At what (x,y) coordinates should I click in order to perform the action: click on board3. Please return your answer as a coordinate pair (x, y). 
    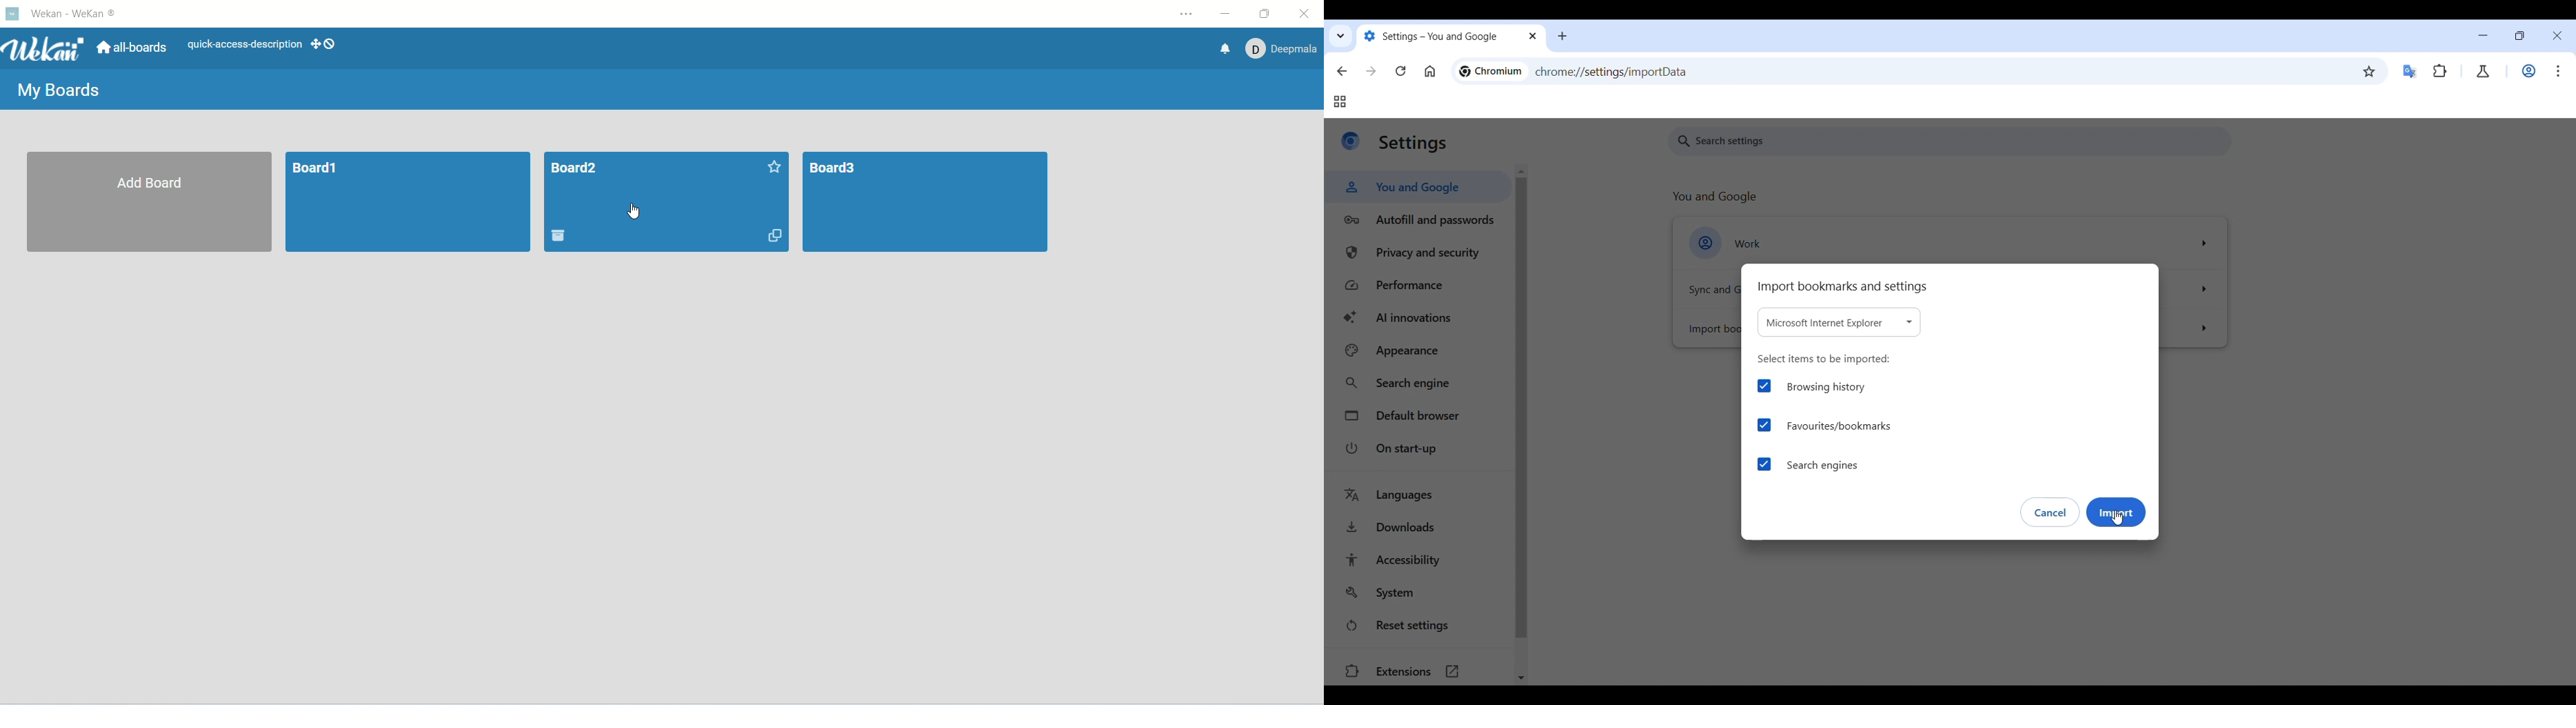
    Looking at the image, I should click on (833, 169).